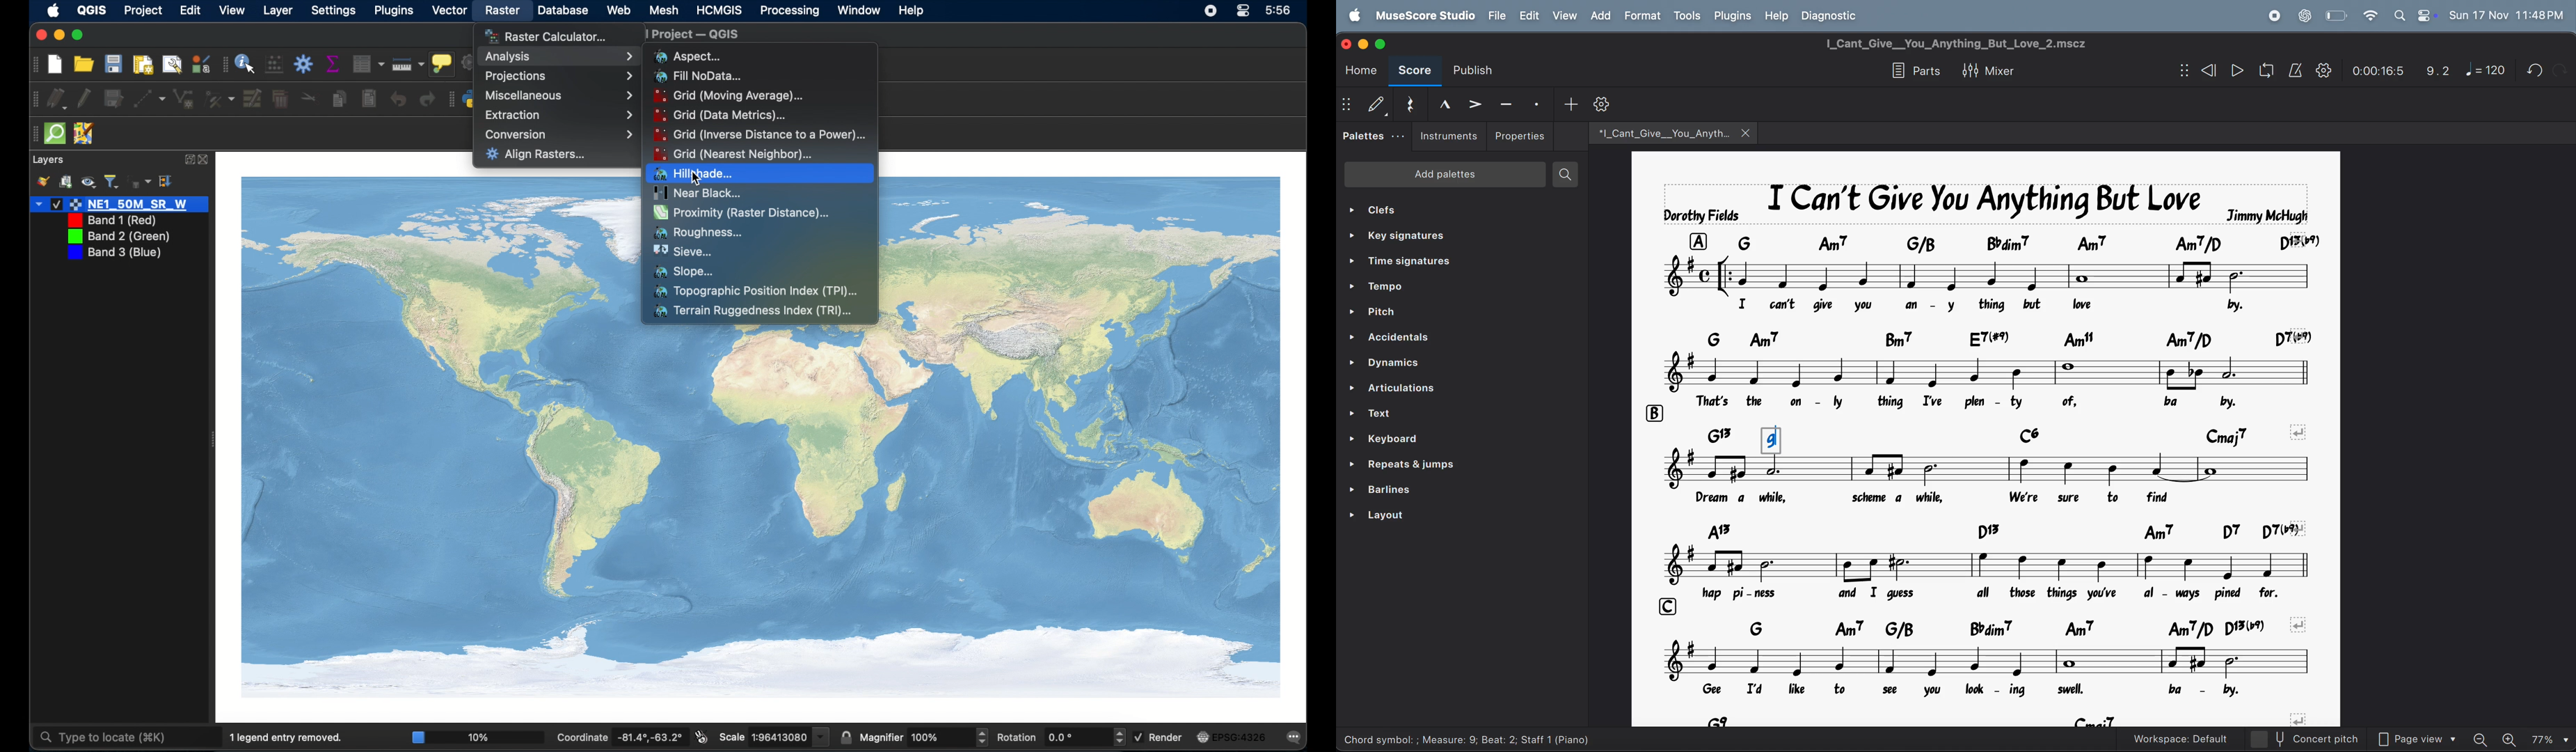  I want to click on lock scale, so click(845, 738).